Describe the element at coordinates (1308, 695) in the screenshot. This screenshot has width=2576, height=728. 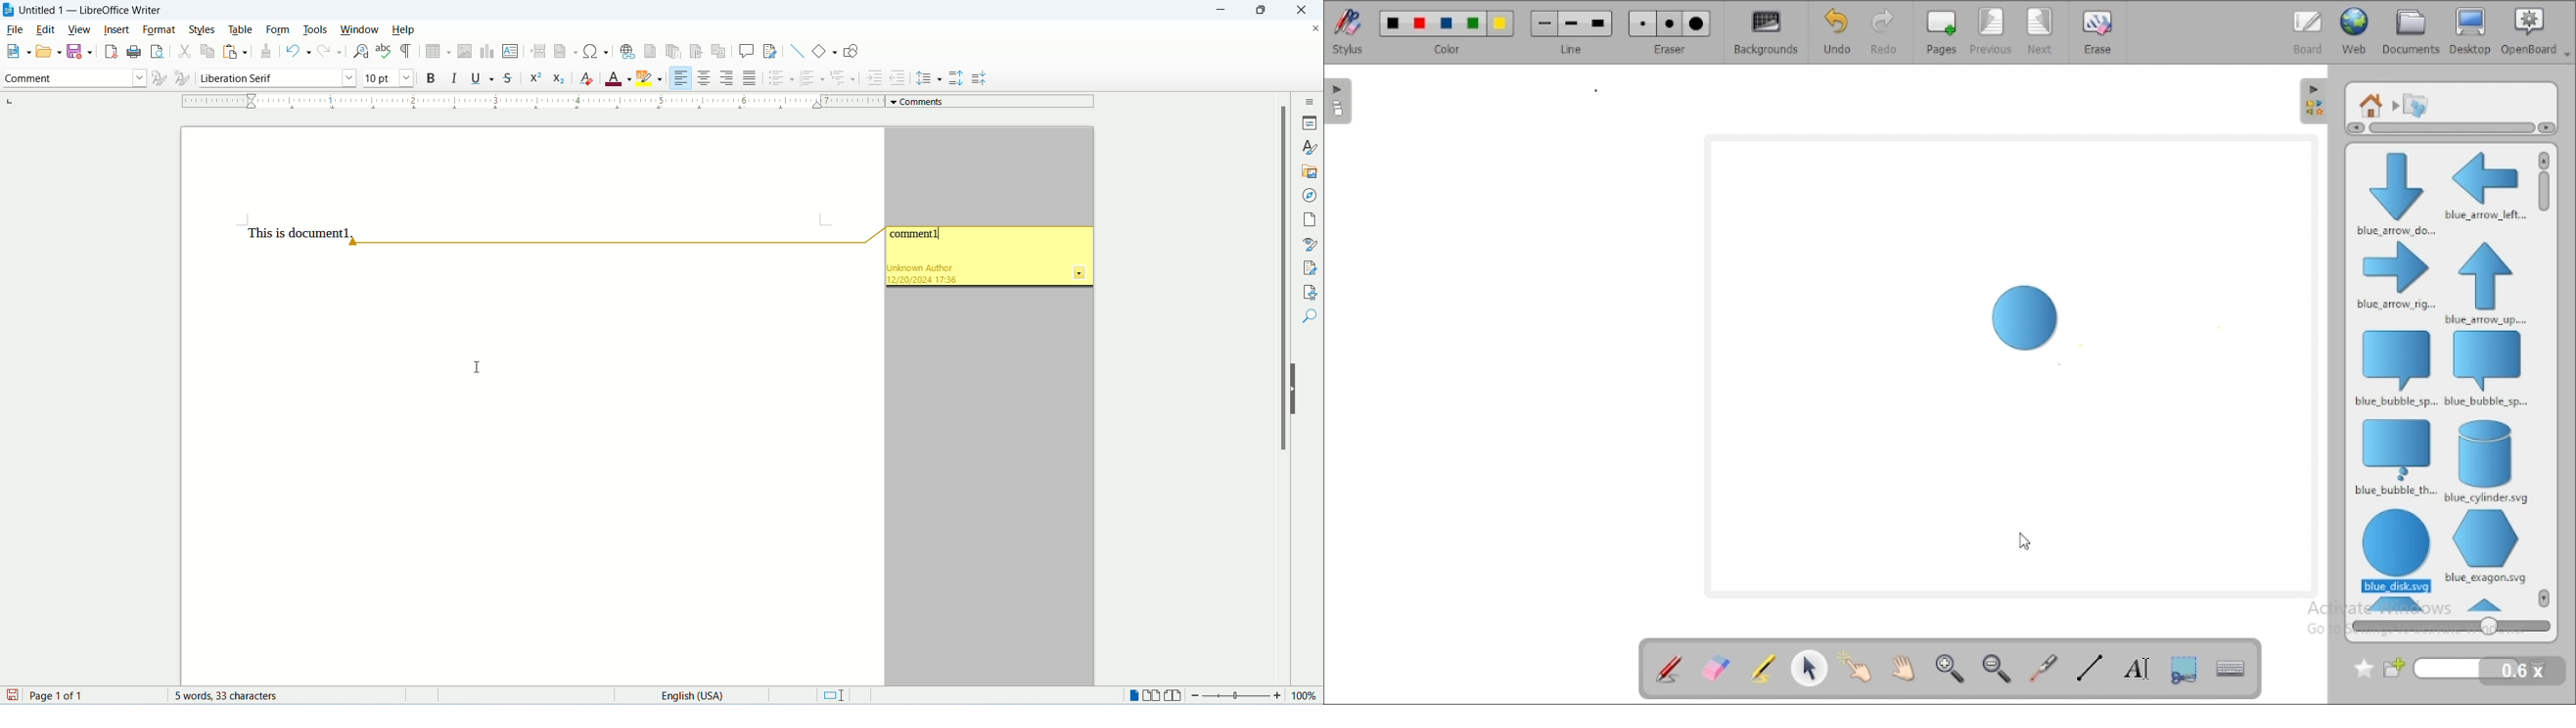
I see `zoom percent` at that location.